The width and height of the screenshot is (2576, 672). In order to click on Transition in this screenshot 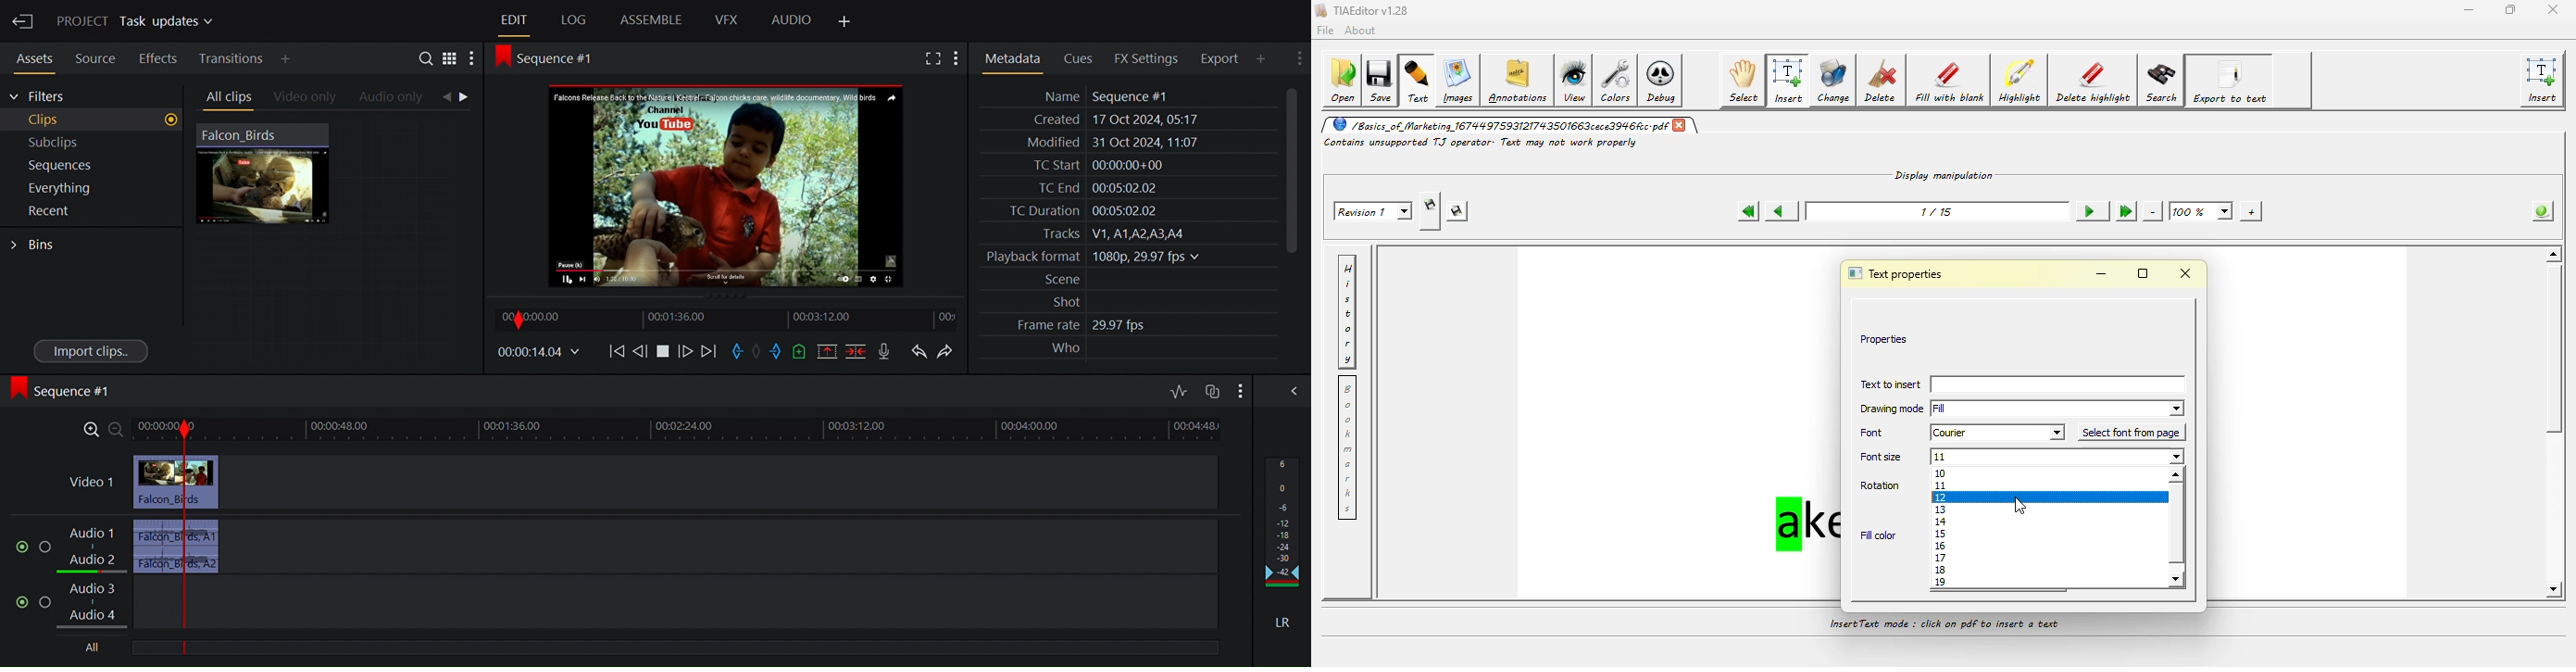, I will do `click(229, 59)`.